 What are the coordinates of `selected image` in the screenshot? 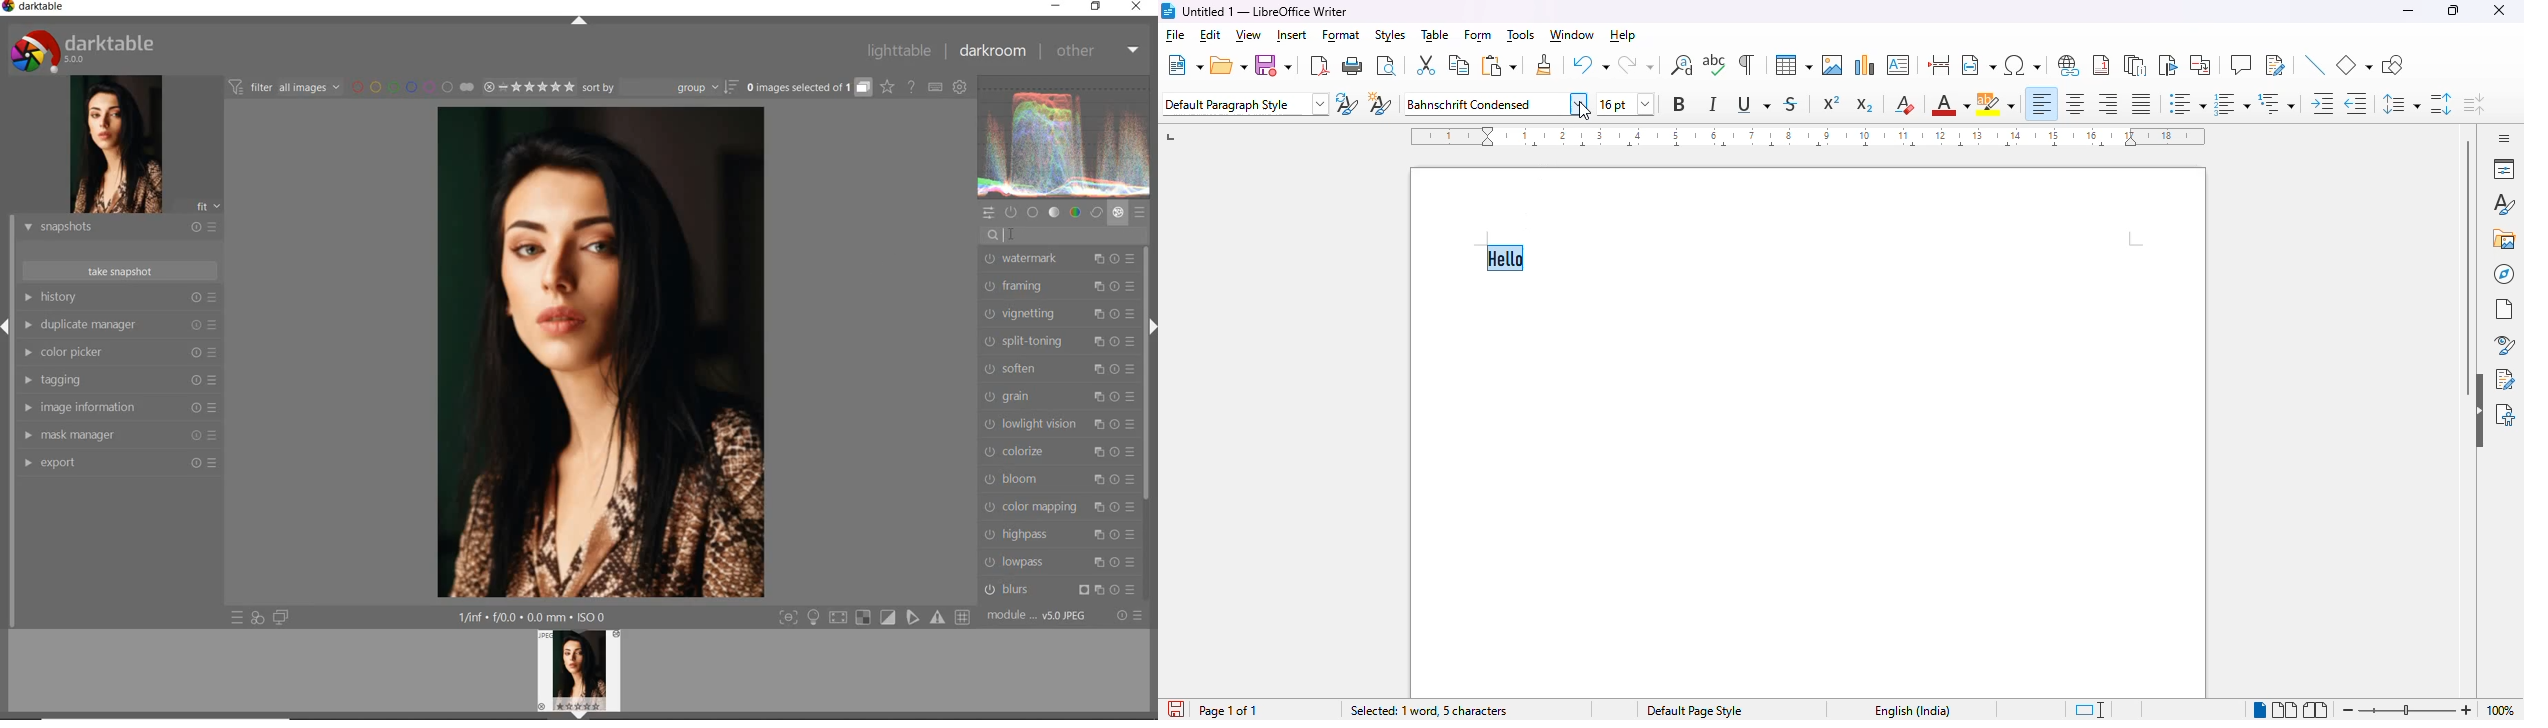 It's located at (601, 353).